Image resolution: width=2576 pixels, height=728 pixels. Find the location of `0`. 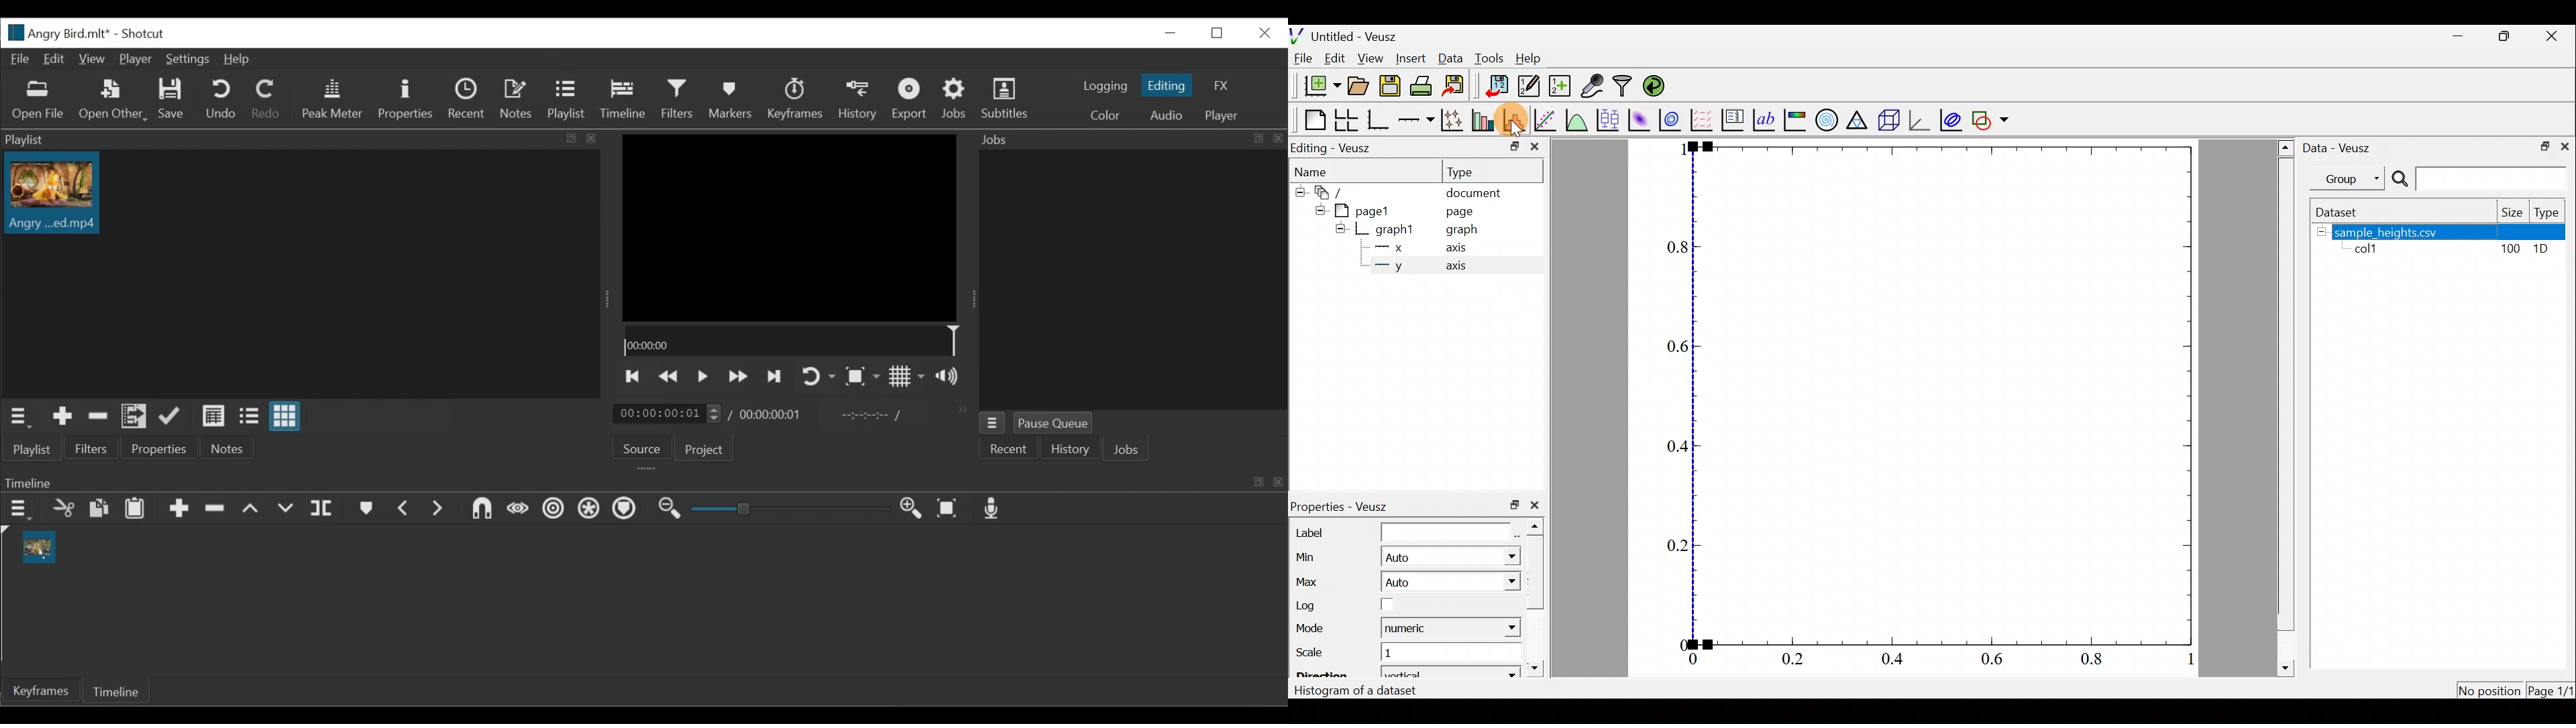

0 is located at coordinates (1677, 642).